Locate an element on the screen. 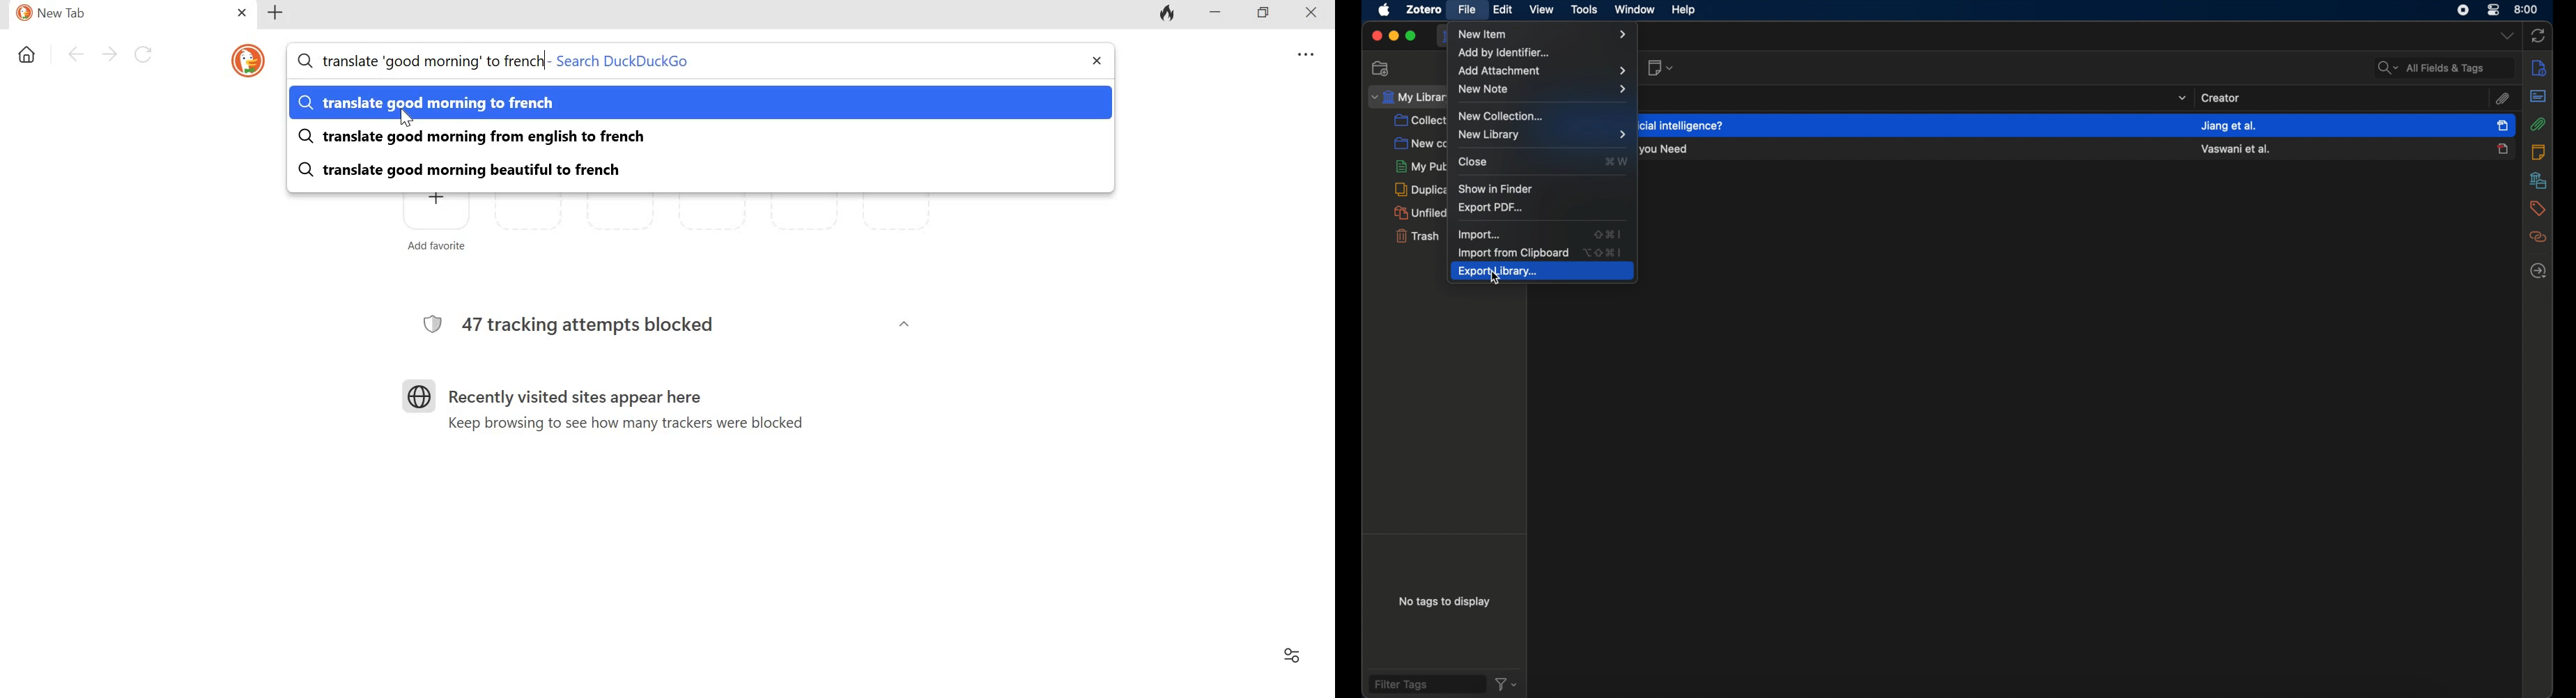  apple icon is located at coordinates (1383, 10).